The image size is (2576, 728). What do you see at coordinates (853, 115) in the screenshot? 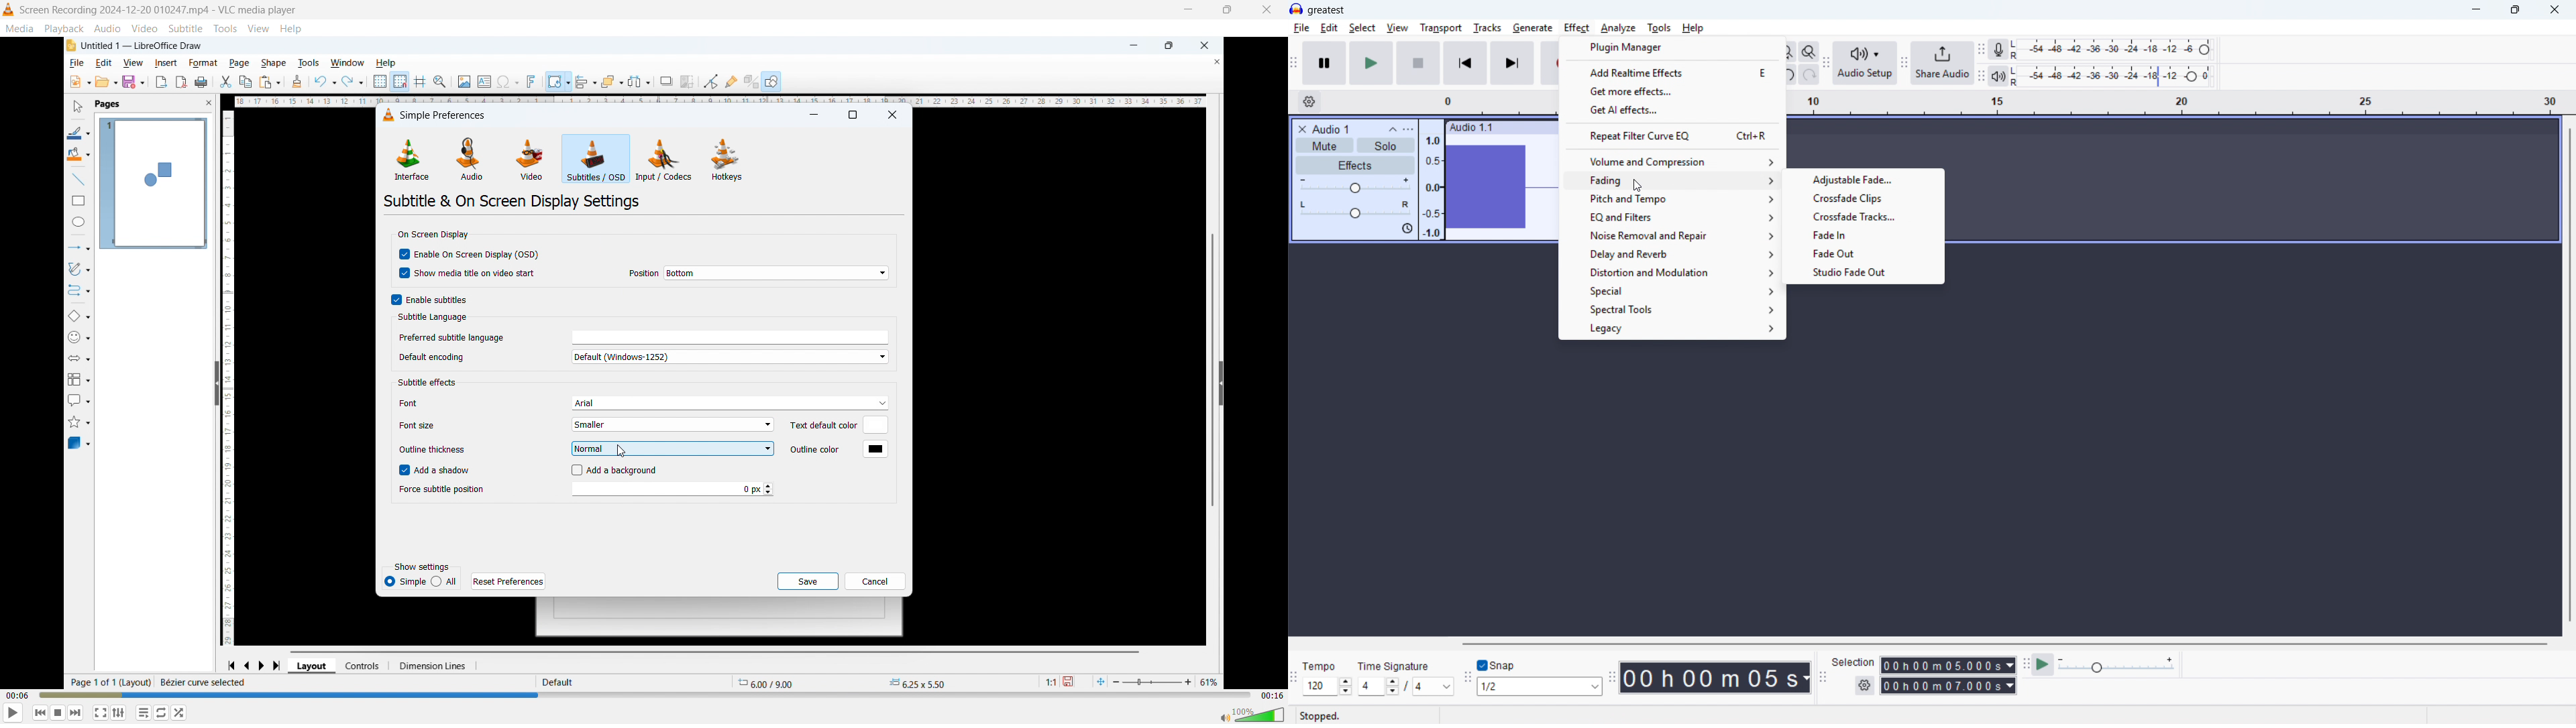
I see `maximise ` at bounding box center [853, 115].